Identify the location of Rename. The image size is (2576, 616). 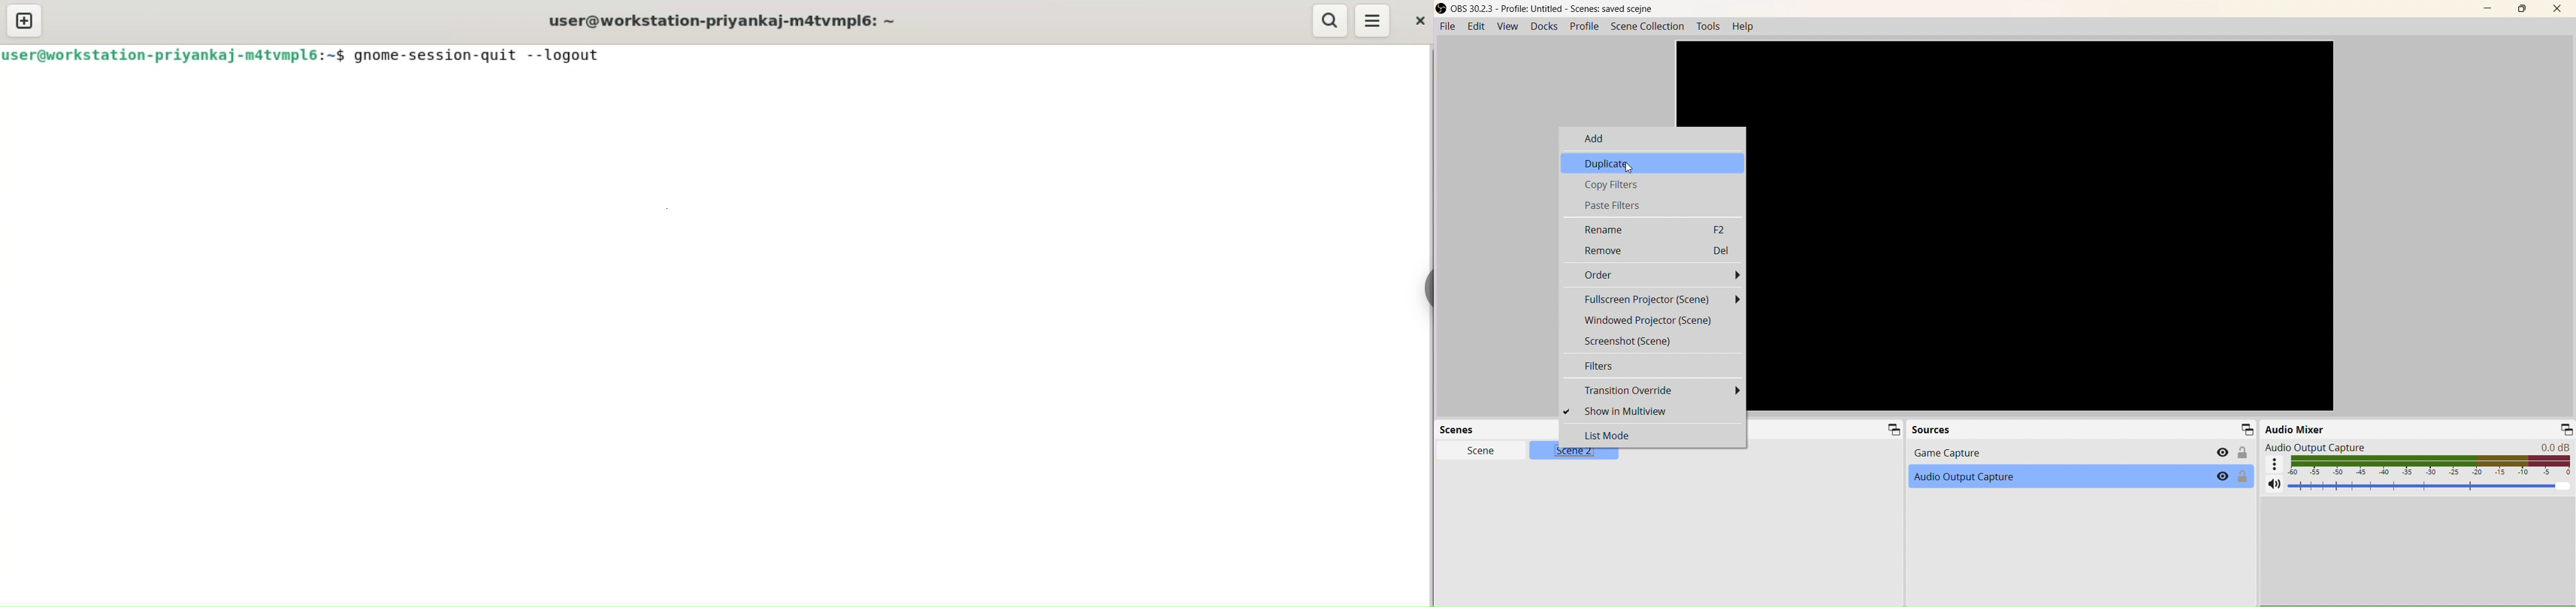
(1650, 231).